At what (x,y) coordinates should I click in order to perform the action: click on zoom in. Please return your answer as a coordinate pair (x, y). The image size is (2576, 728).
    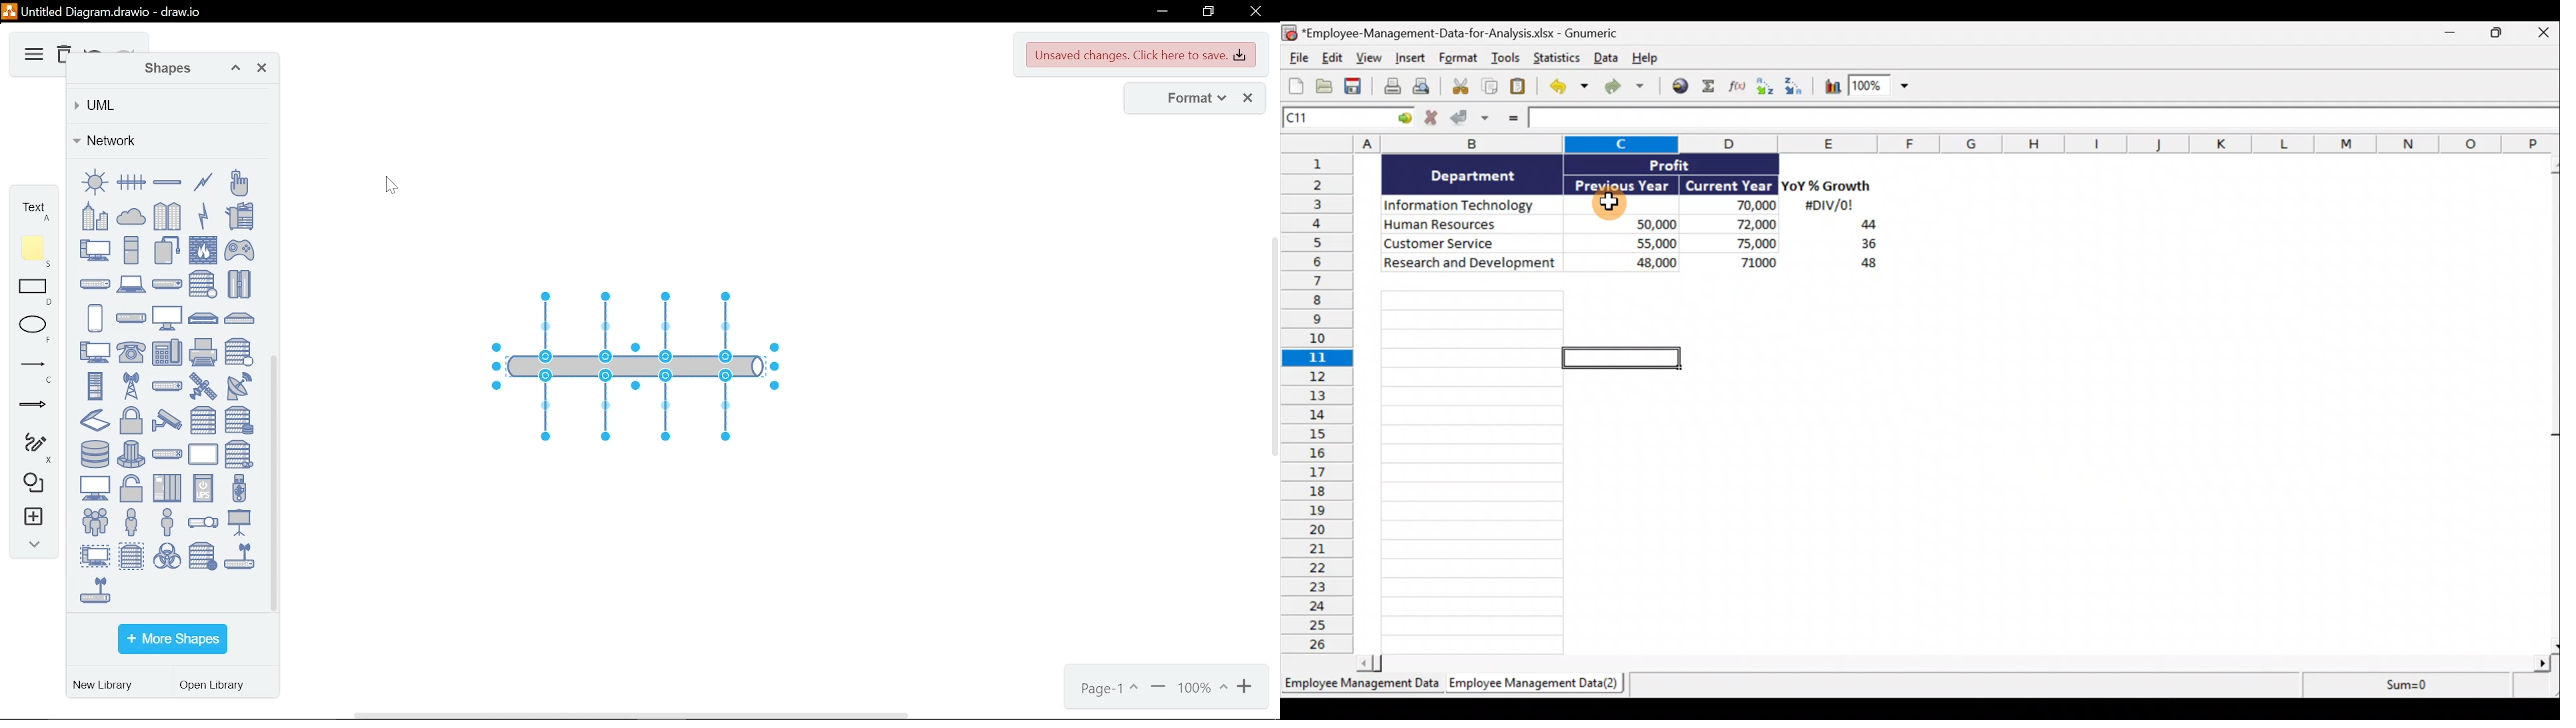
    Looking at the image, I should click on (1247, 688).